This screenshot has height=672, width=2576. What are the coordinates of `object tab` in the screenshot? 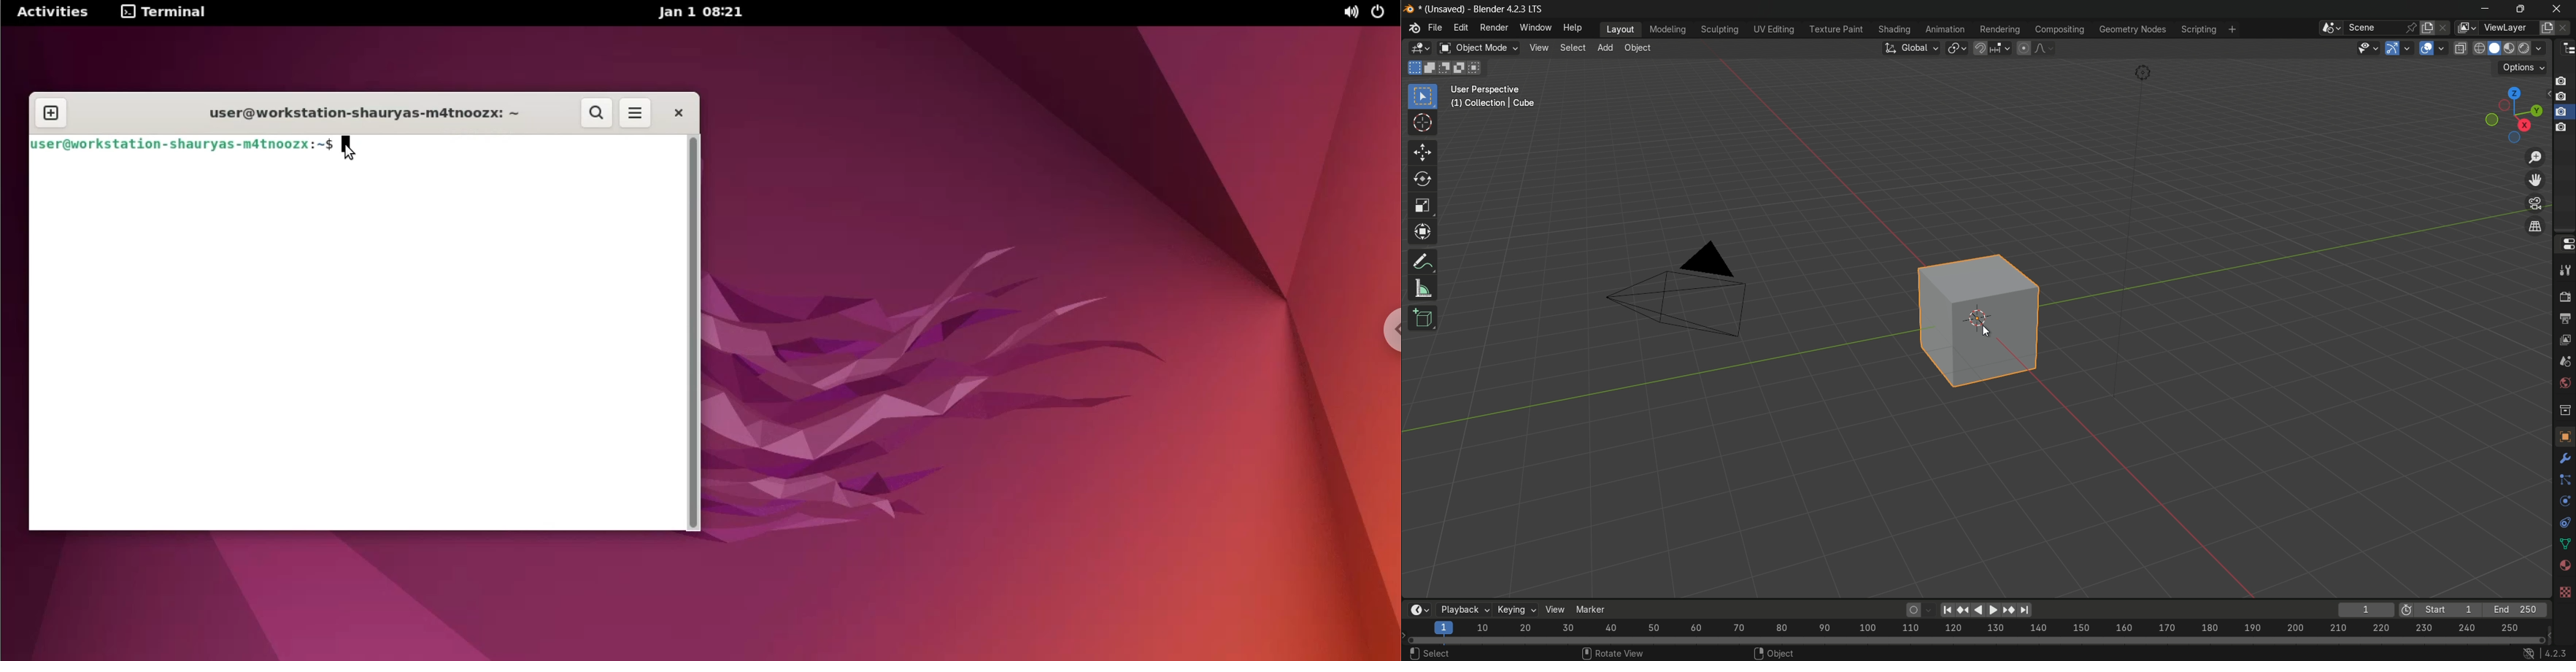 It's located at (1641, 48).